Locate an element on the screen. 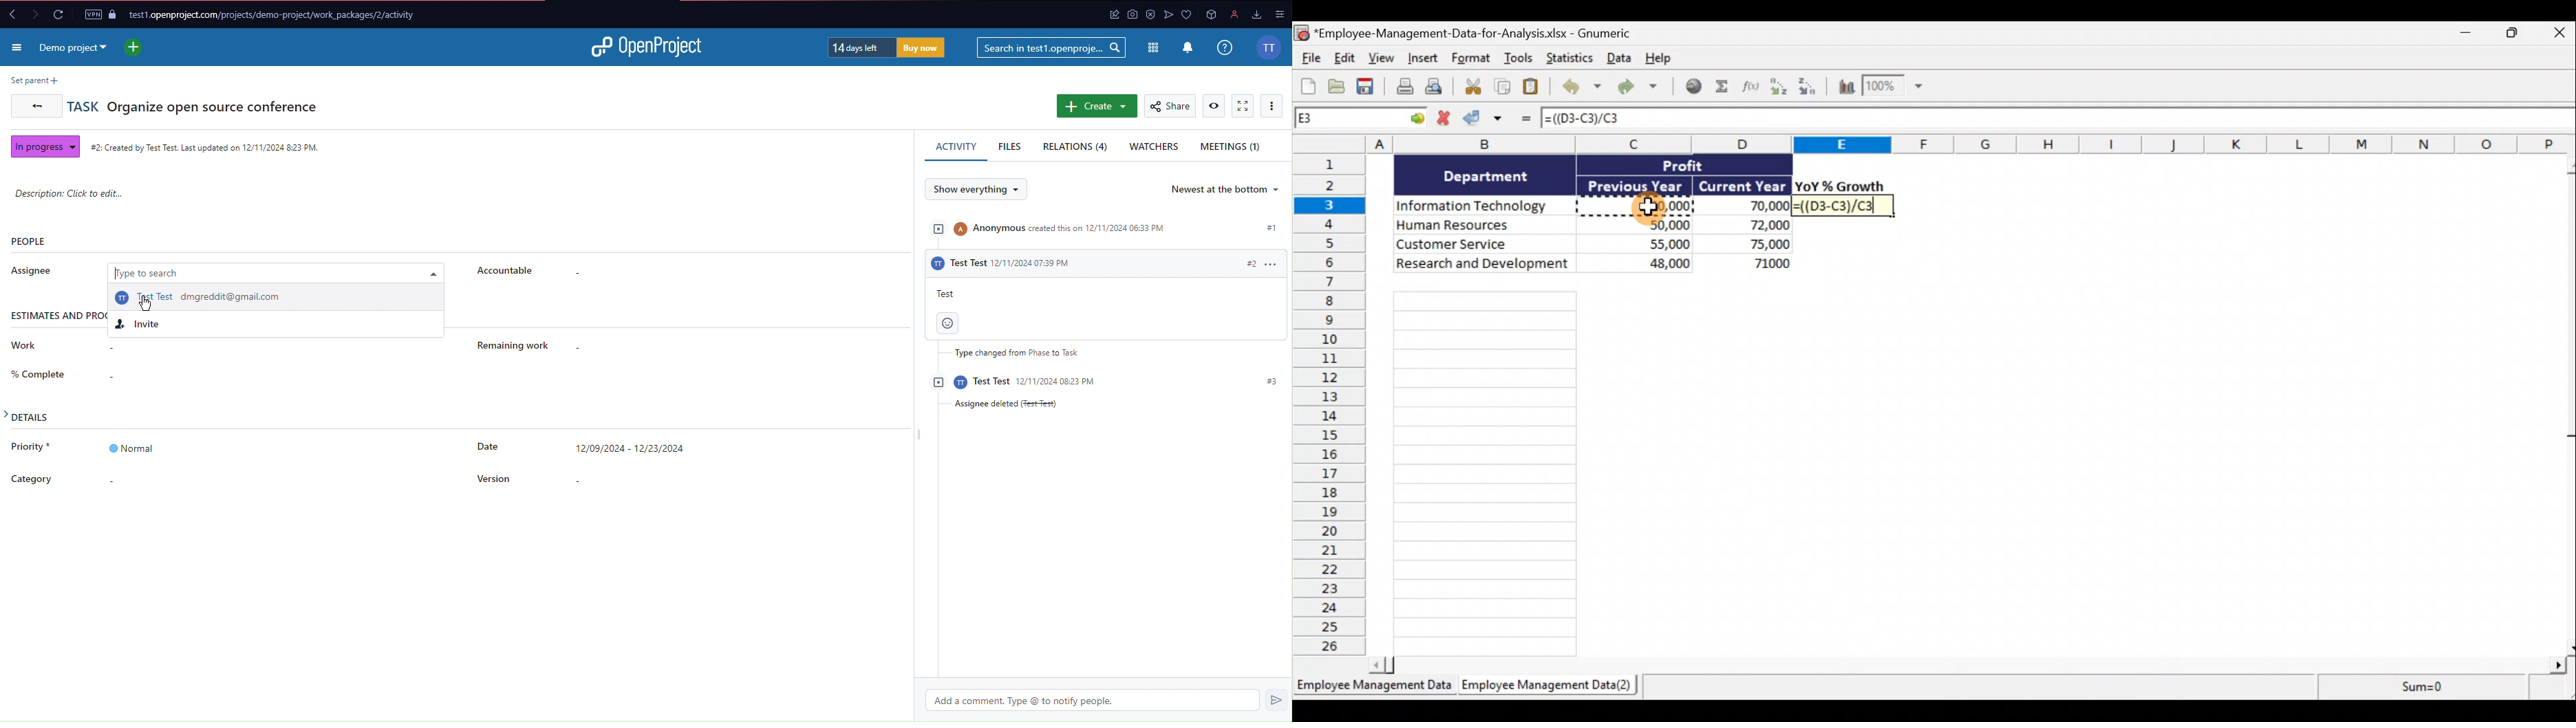 The width and height of the screenshot is (2576, 728). Edit a function in the current cell is located at coordinates (1754, 90).